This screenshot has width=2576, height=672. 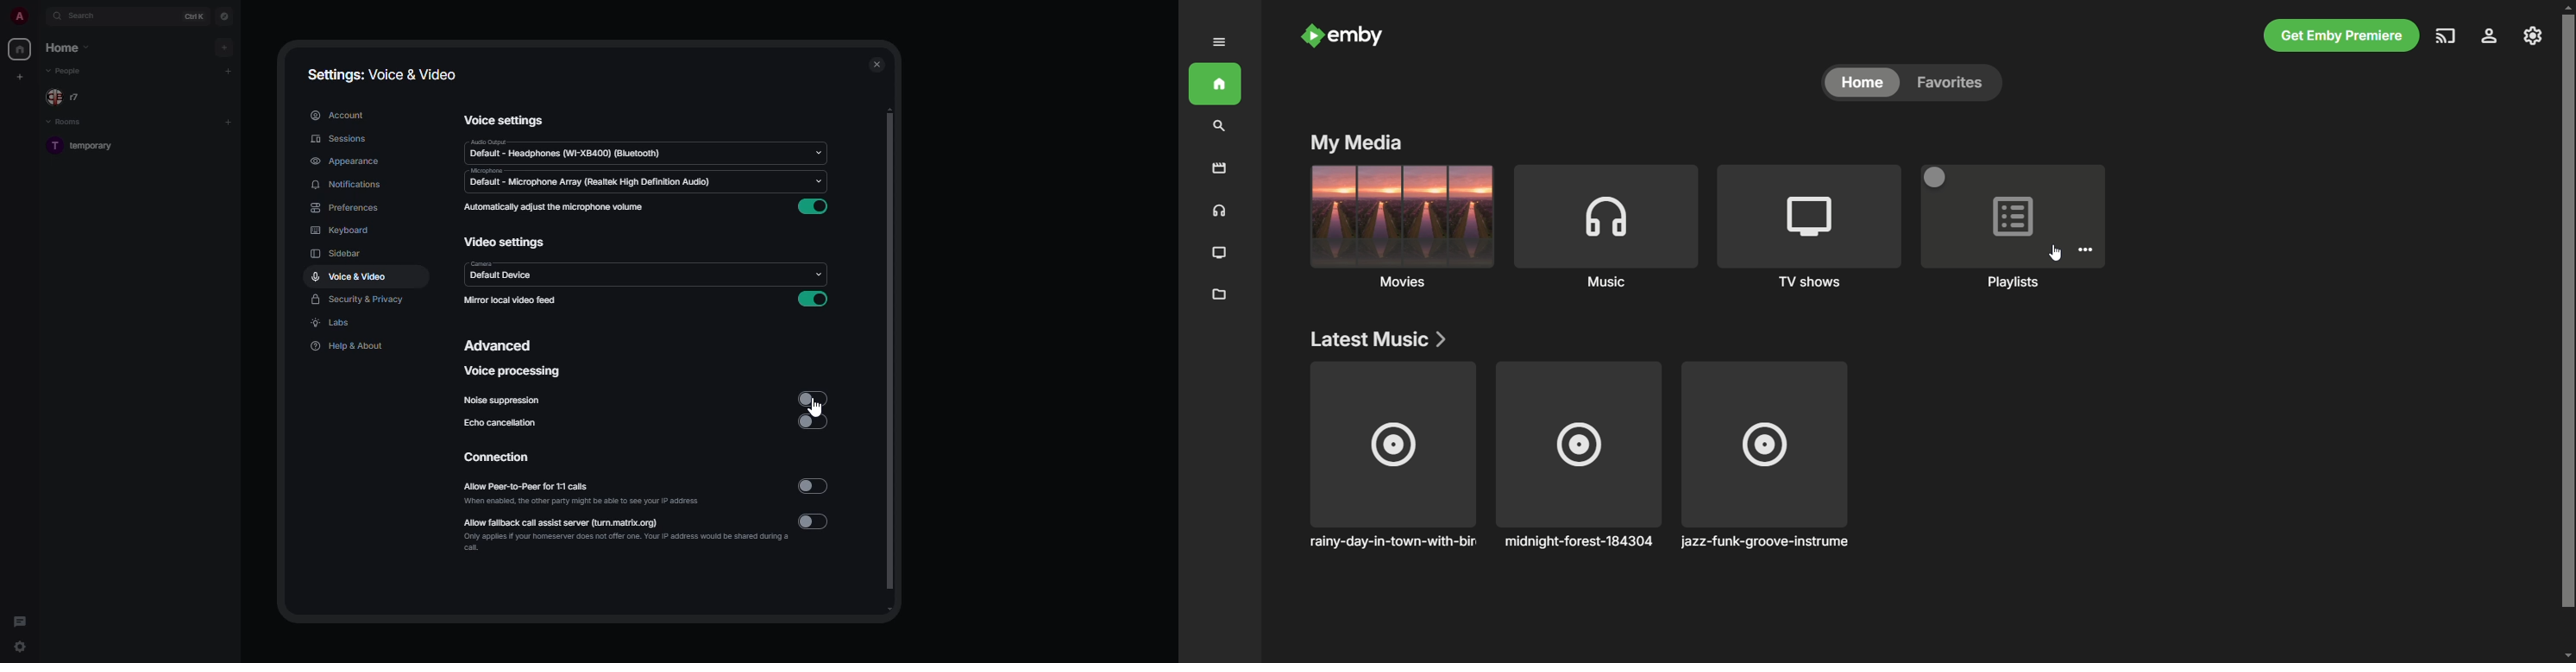 What do you see at coordinates (344, 208) in the screenshot?
I see `preferences` at bounding box center [344, 208].